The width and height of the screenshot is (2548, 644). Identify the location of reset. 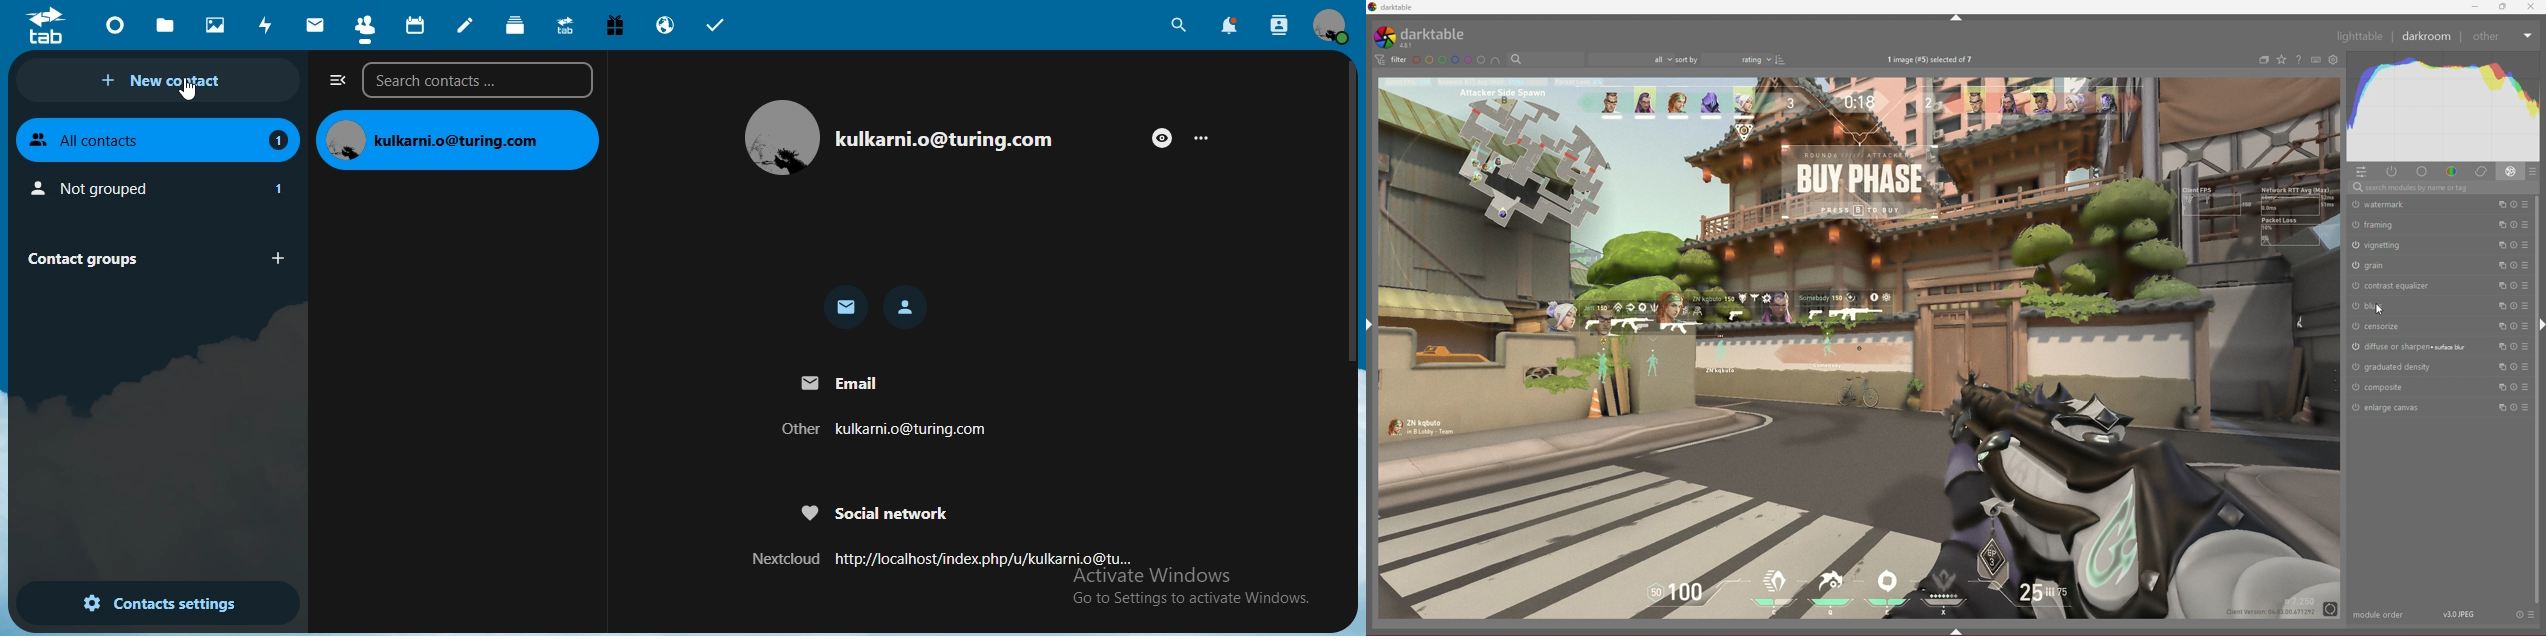
(2521, 614).